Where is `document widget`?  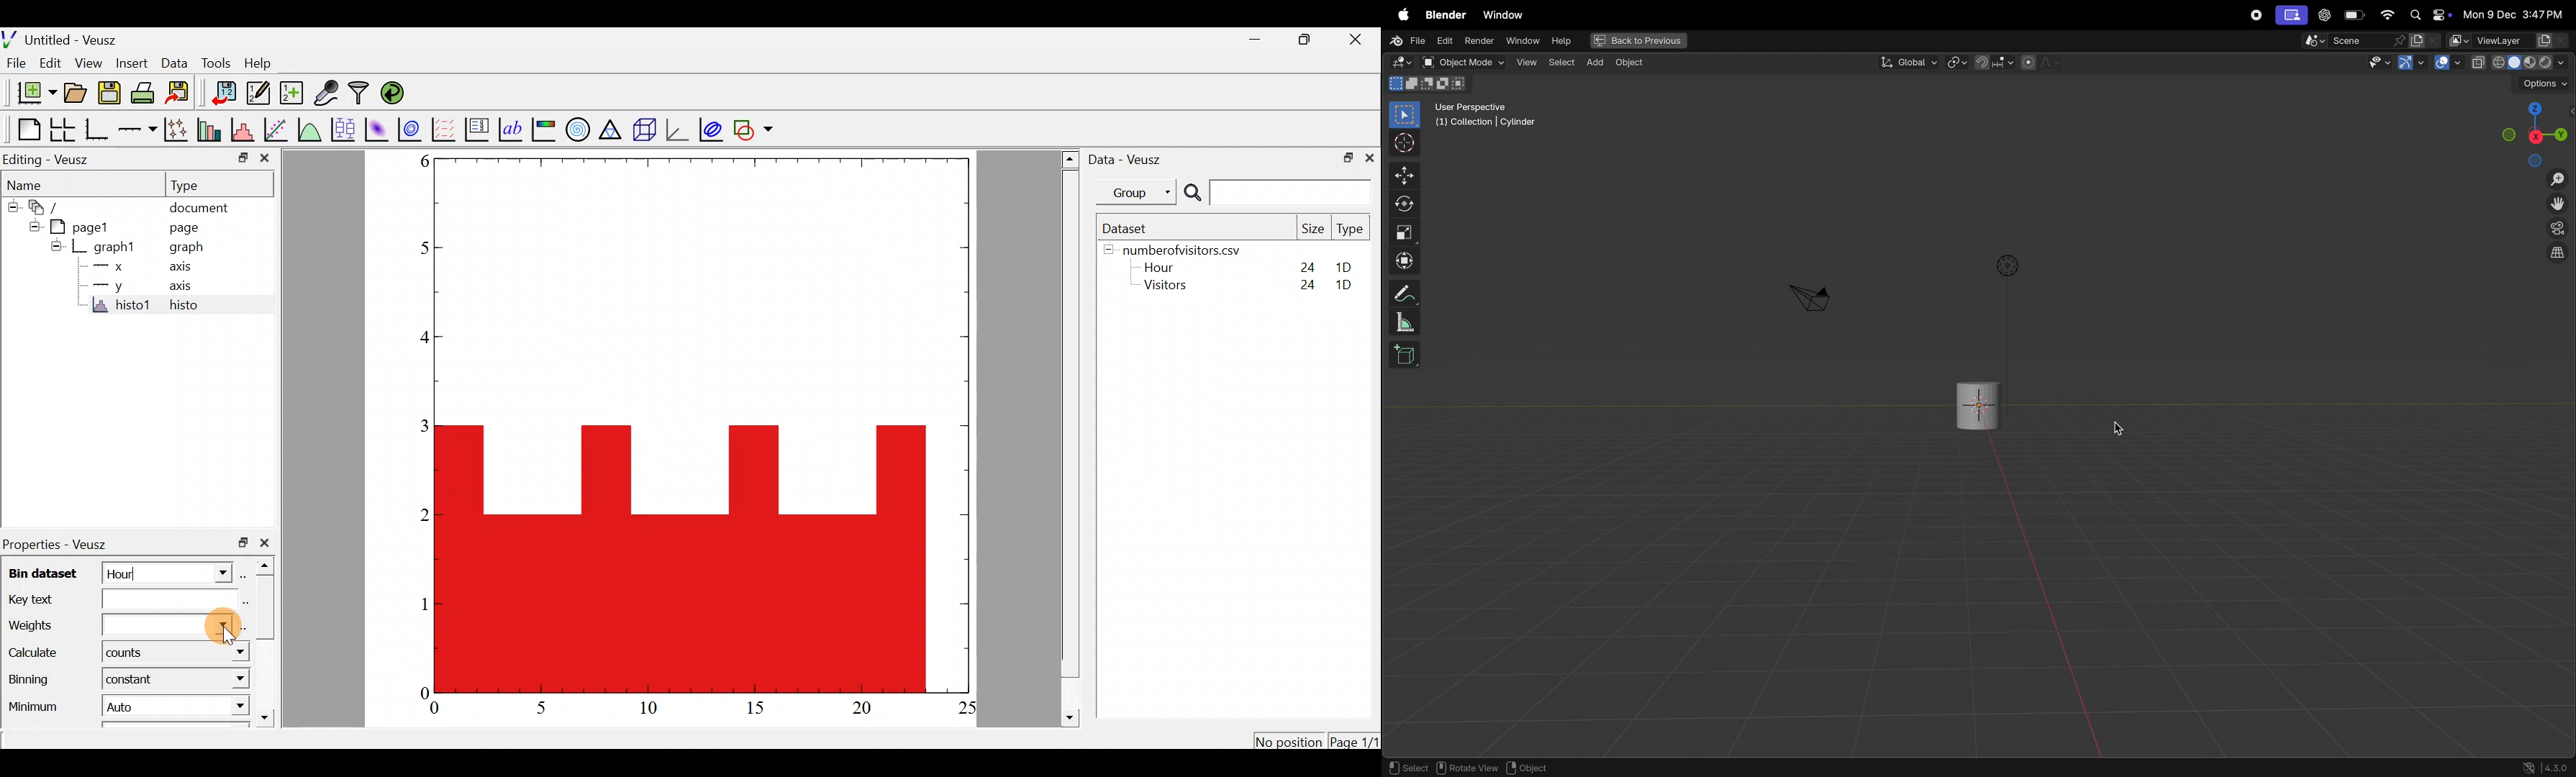
document widget is located at coordinates (47, 207).